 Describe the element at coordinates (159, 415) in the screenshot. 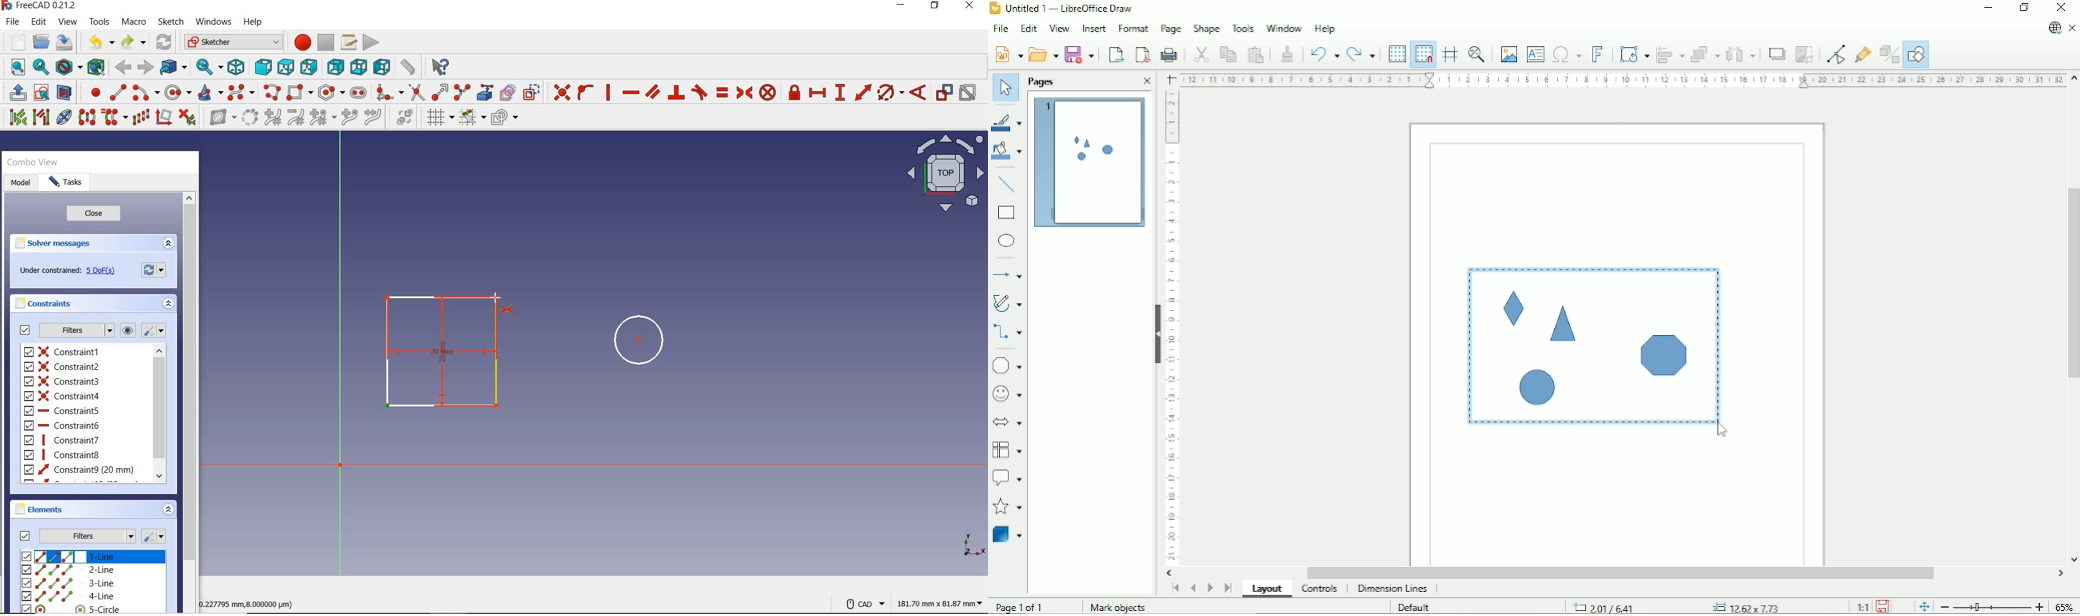

I see `scrollbar` at that location.